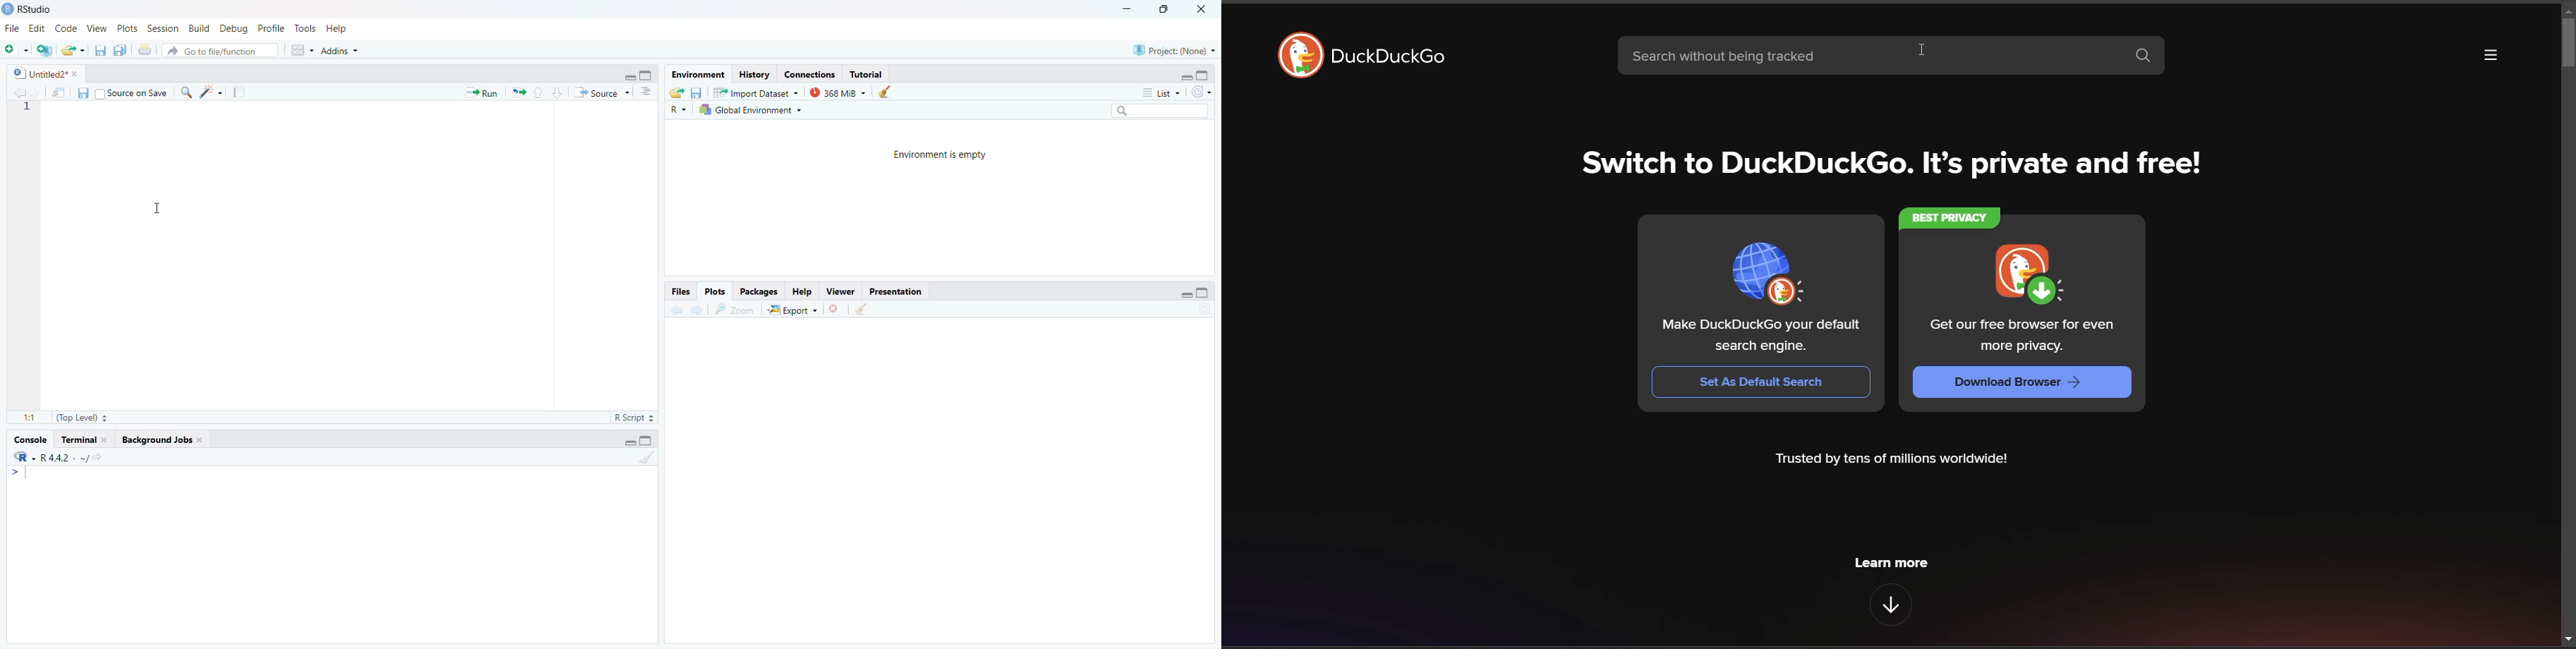  I want to click on Addins ~, so click(343, 52).